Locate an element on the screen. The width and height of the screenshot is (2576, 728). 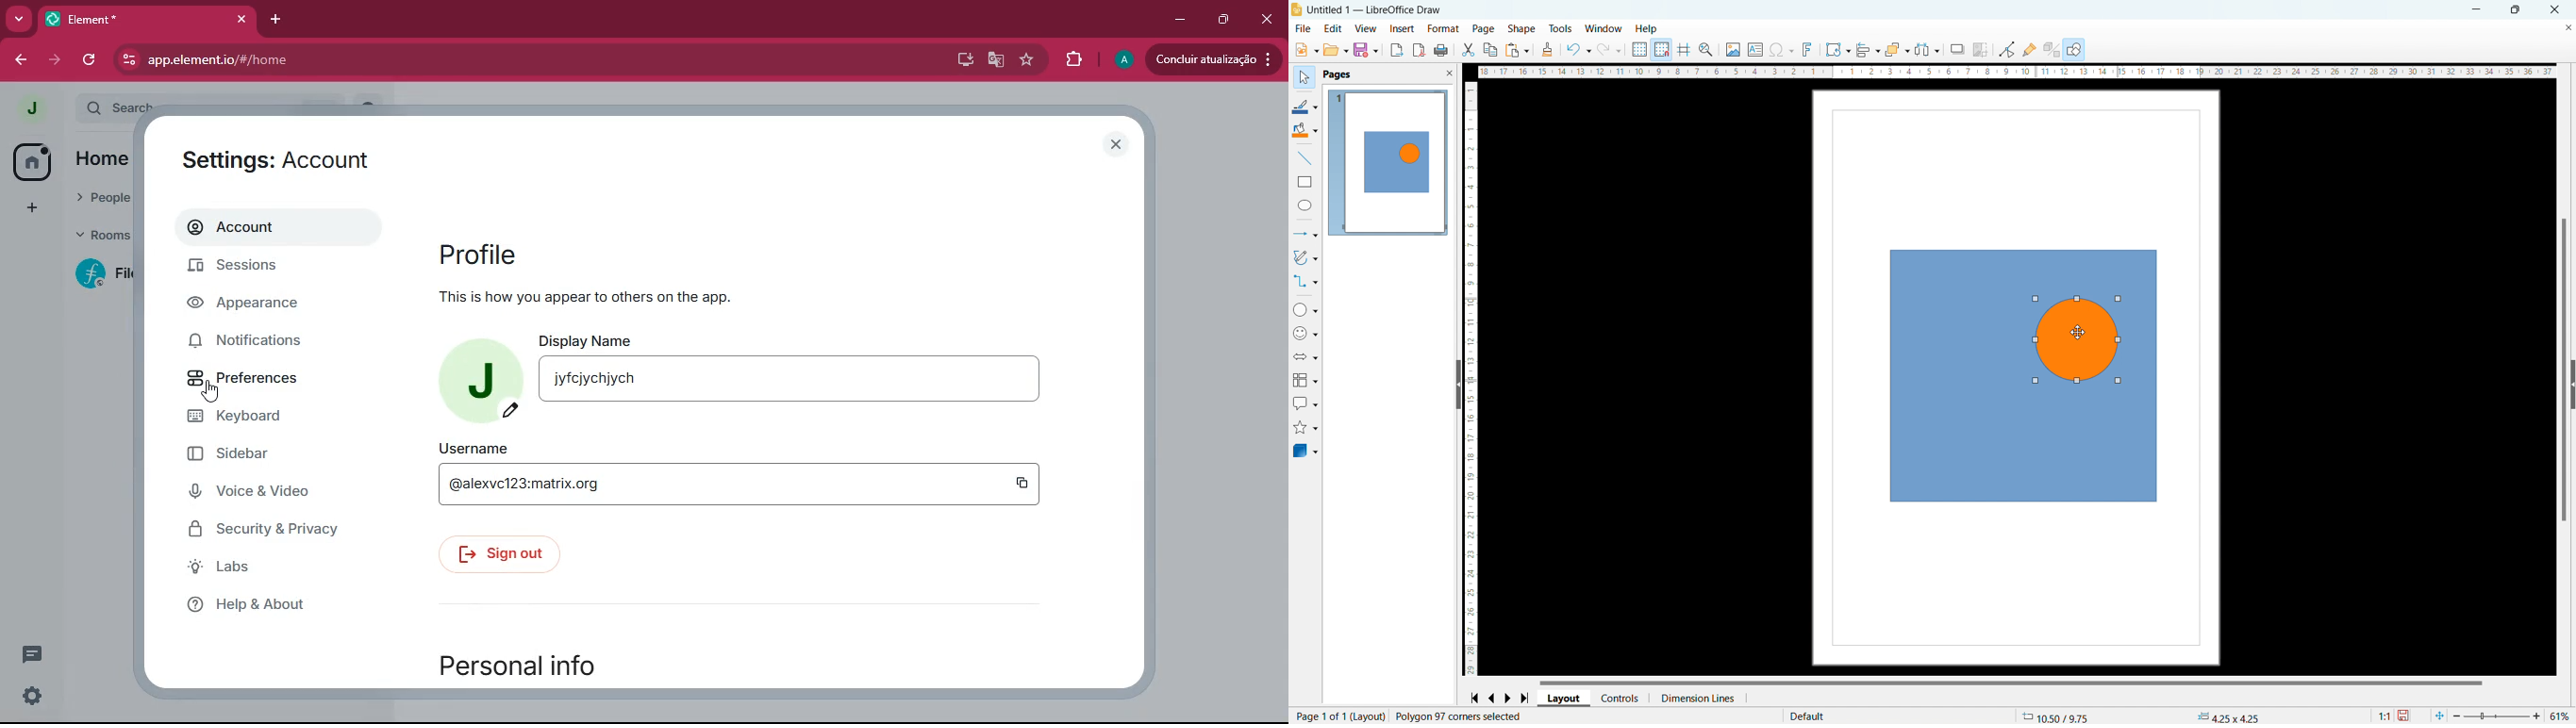
close is located at coordinates (1269, 23).